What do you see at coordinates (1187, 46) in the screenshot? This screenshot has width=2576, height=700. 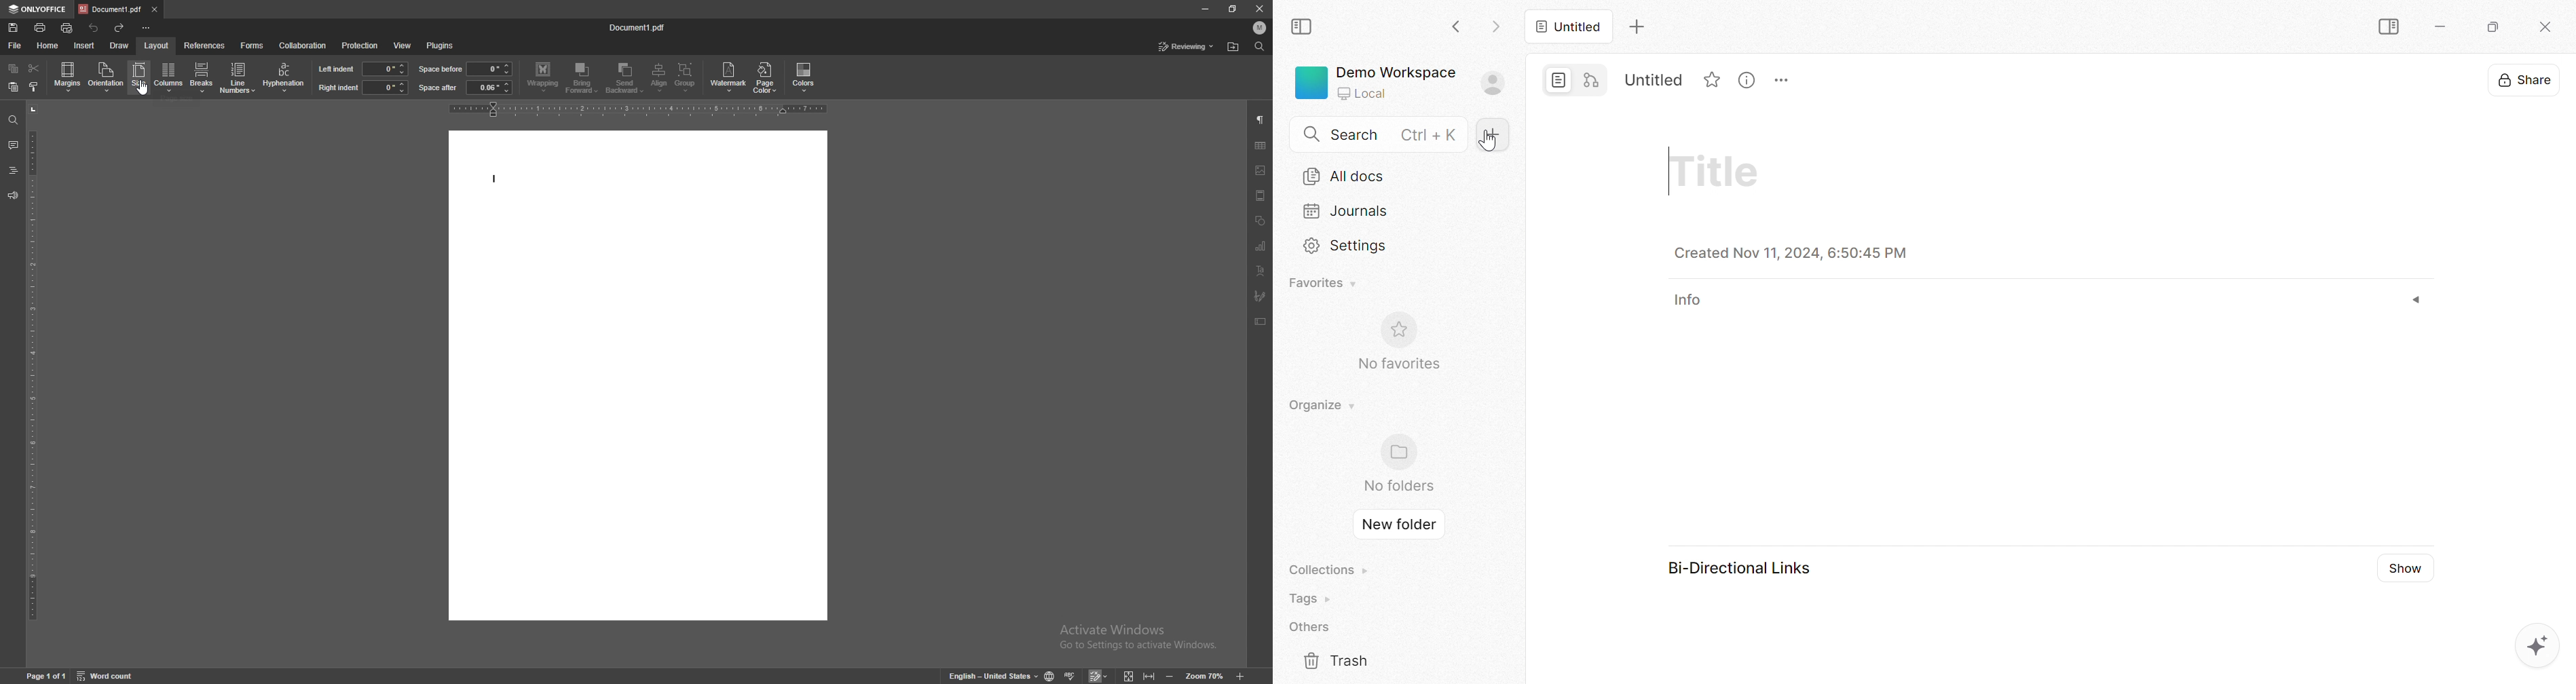 I see `status` at bounding box center [1187, 46].